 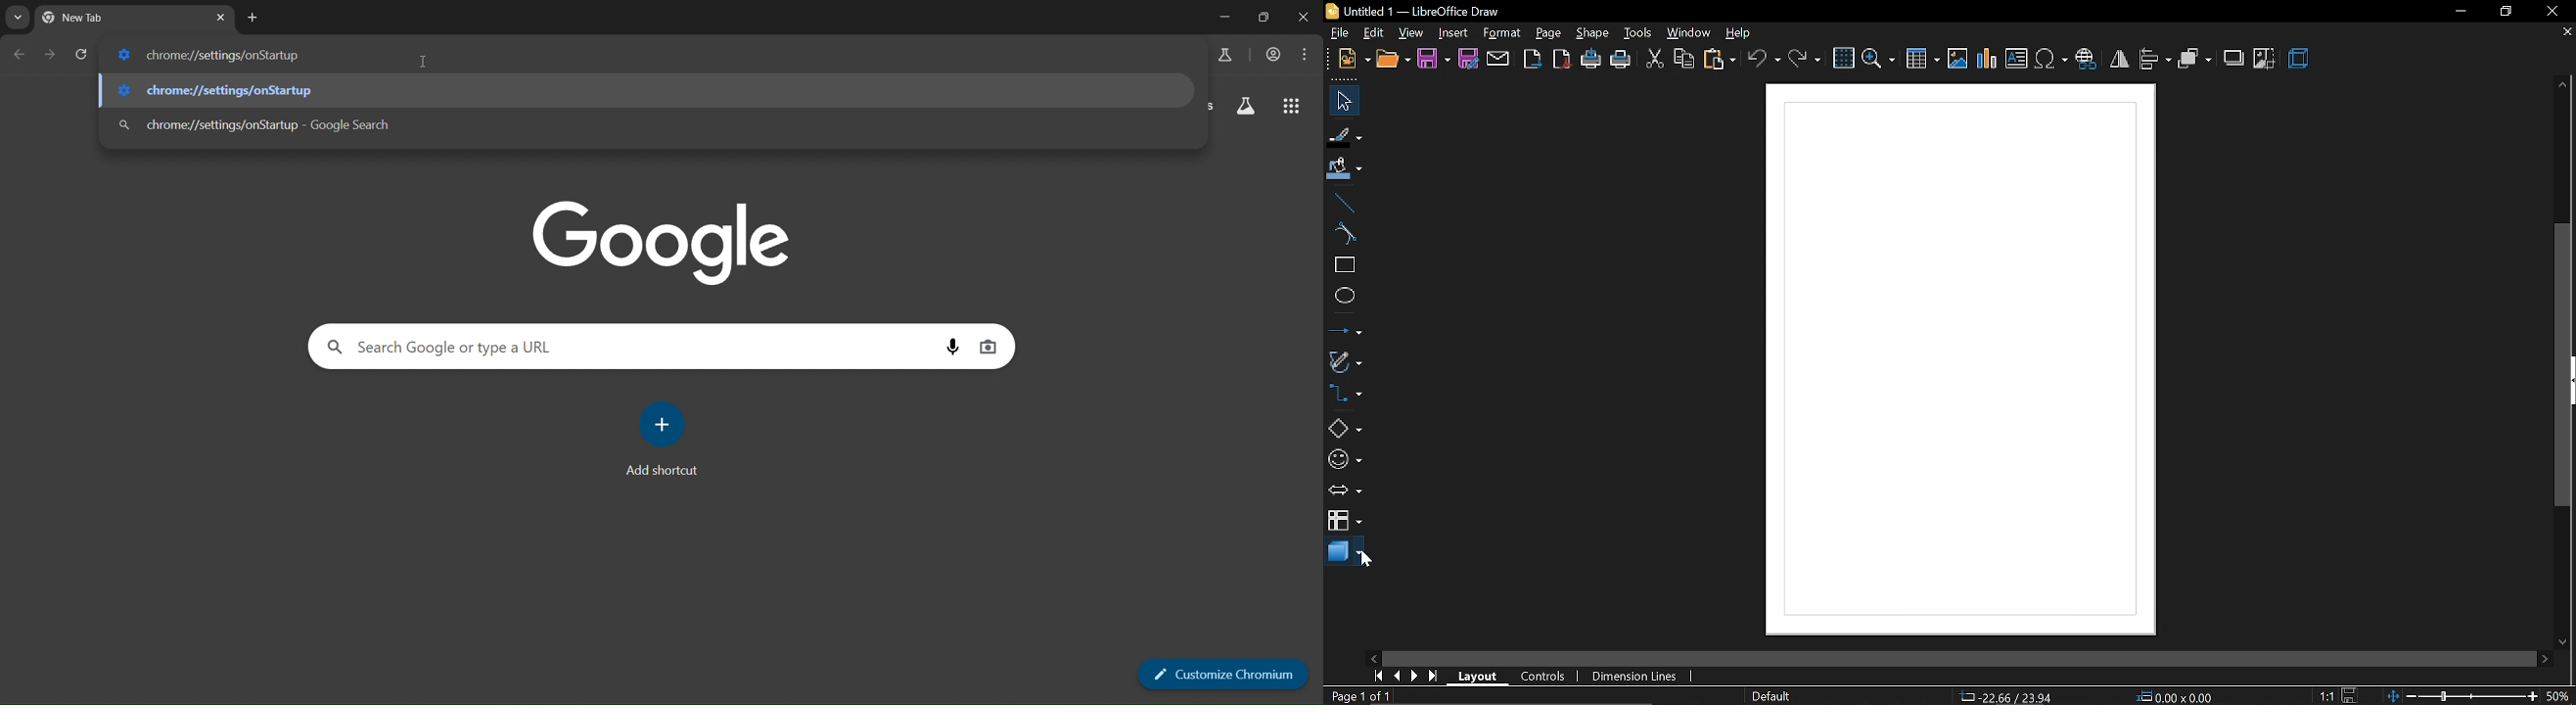 What do you see at coordinates (94, 18) in the screenshot?
I see `current page` at bounding box center [94, 18].